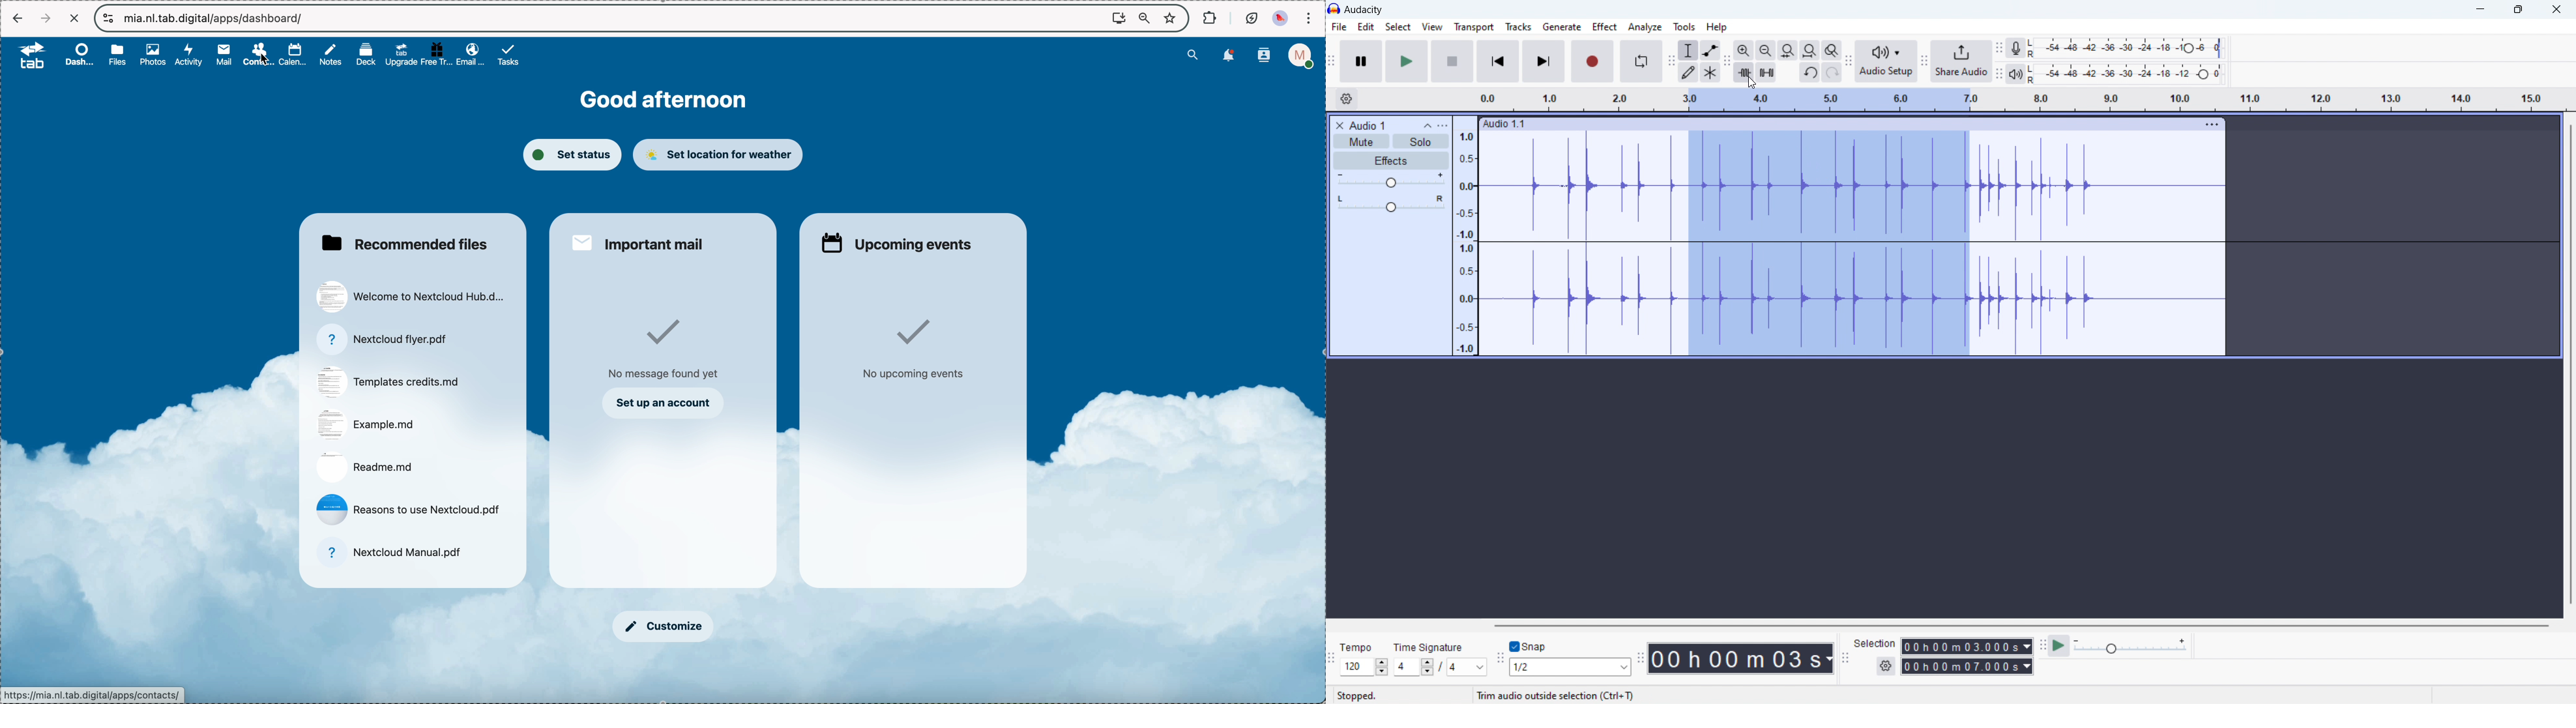 This screenshot has width=2576, height=728. What do you see at coordinates (1500, 658) in the screenshot?
I see `snapping toolbar` at bounding box center [1500, 658].